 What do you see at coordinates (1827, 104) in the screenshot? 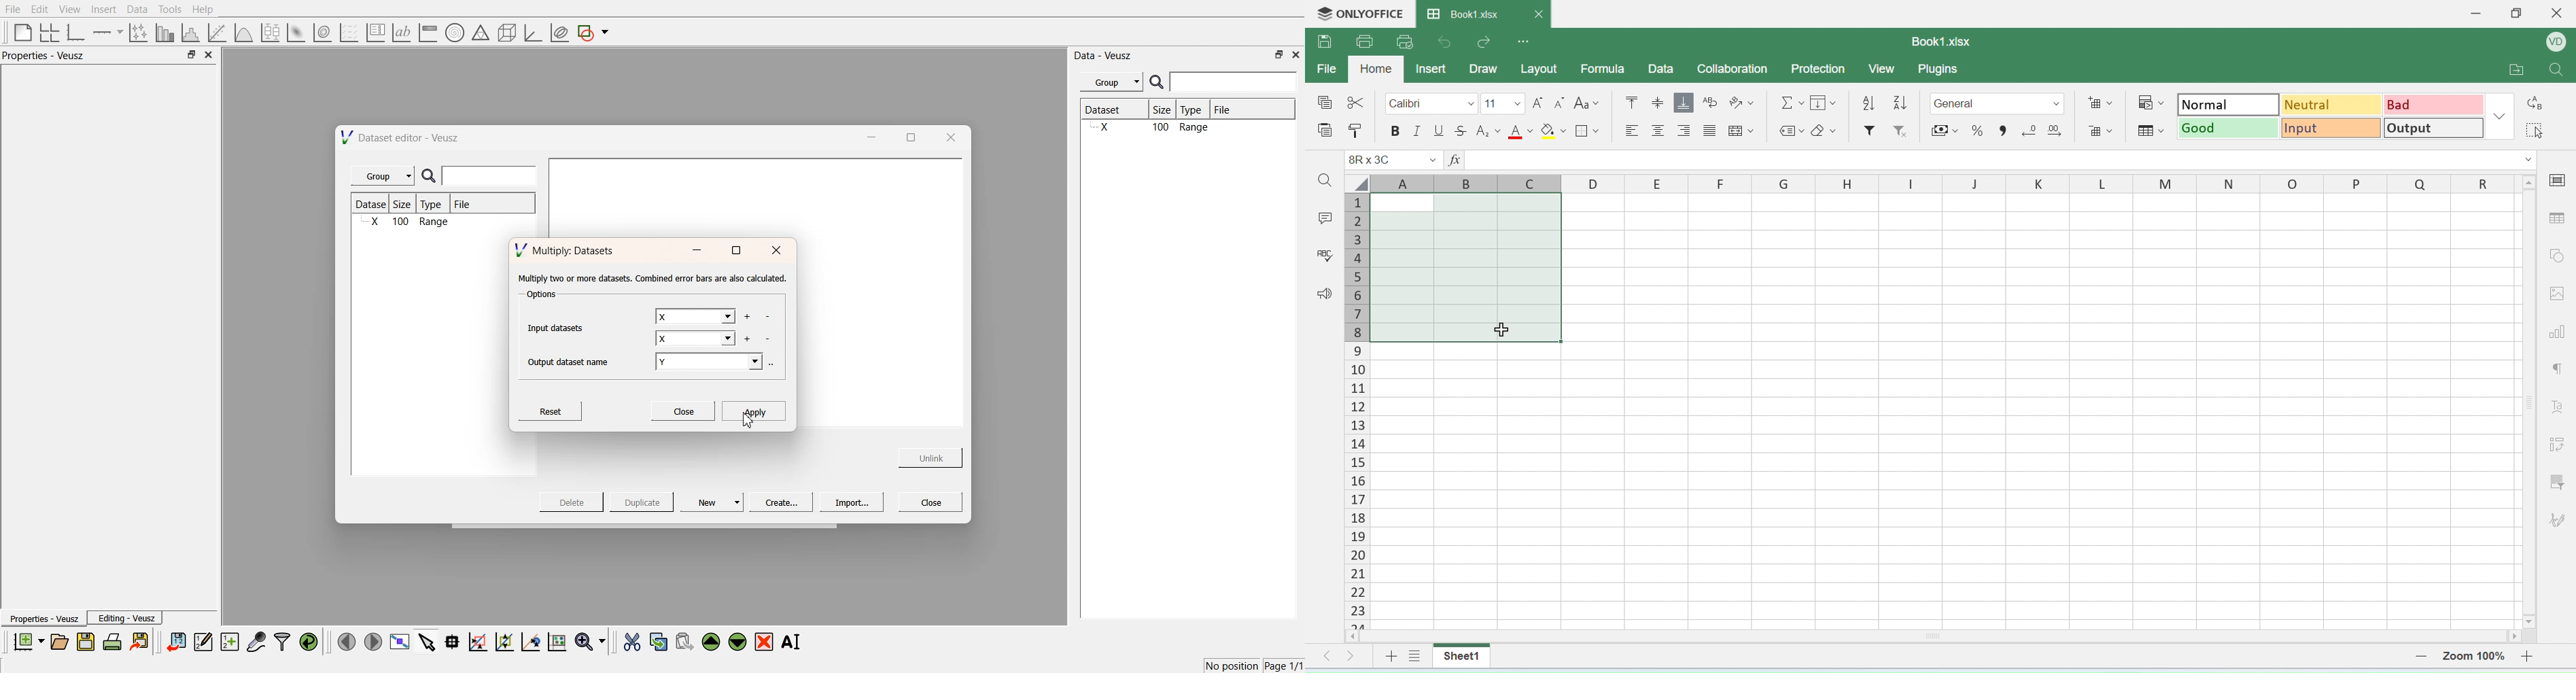
I see `fill` at bounding box center [1827, 104].